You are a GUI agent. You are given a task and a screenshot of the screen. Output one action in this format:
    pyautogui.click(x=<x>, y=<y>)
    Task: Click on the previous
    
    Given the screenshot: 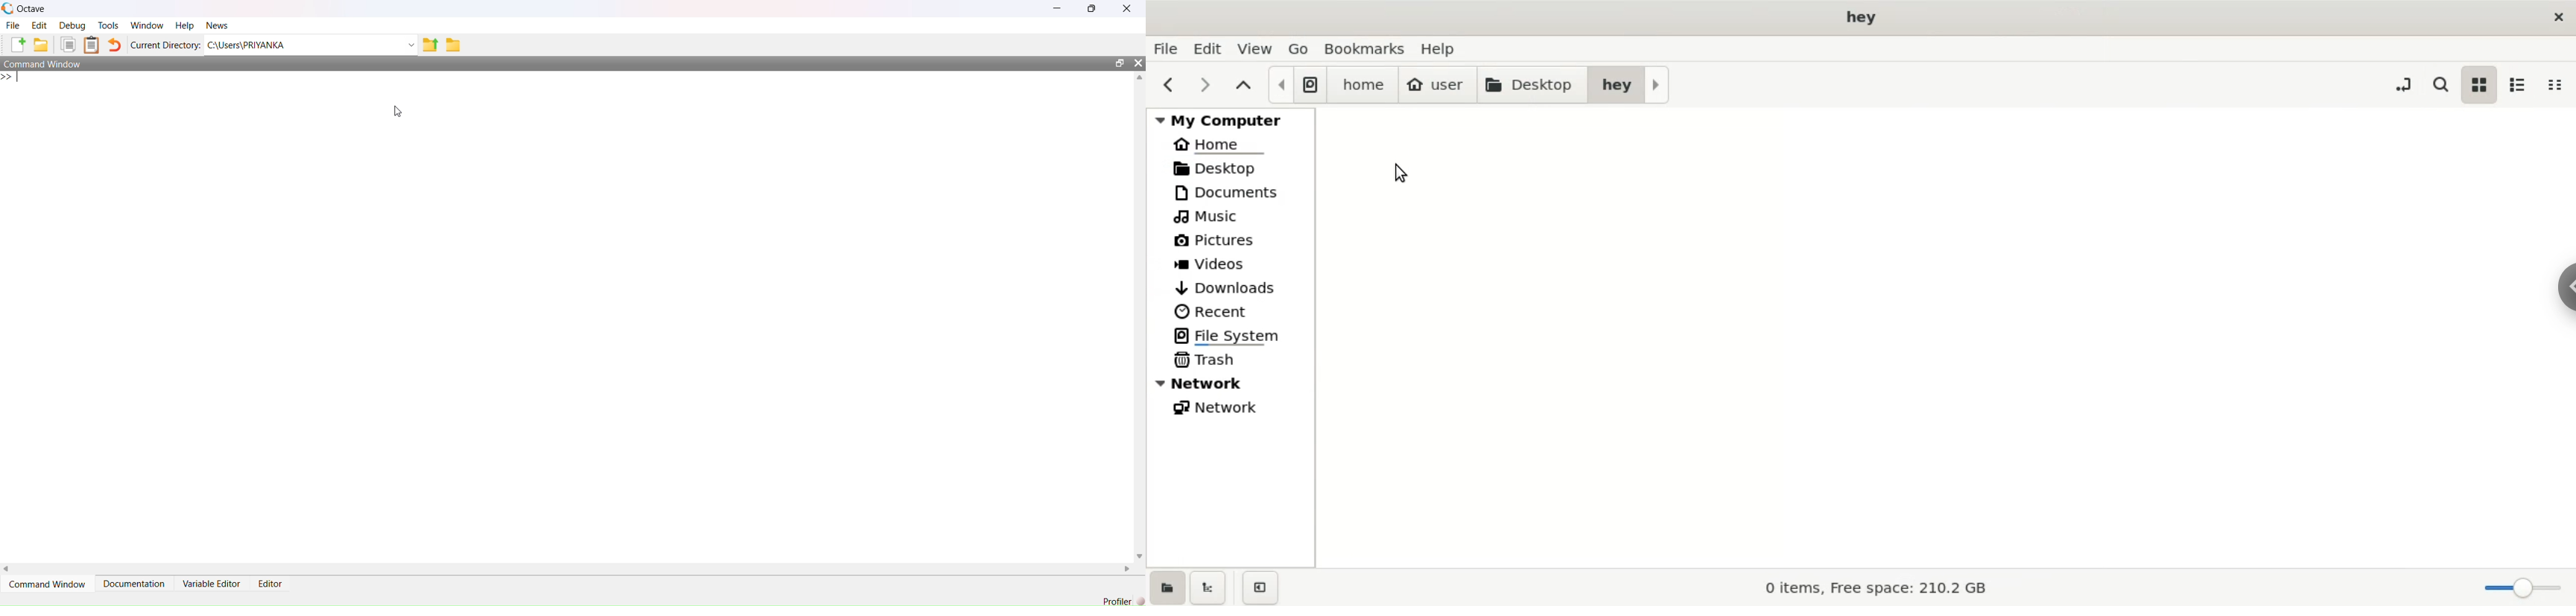 What is the action you would take?
    pyautogui.click(x=1170, y=86)
    